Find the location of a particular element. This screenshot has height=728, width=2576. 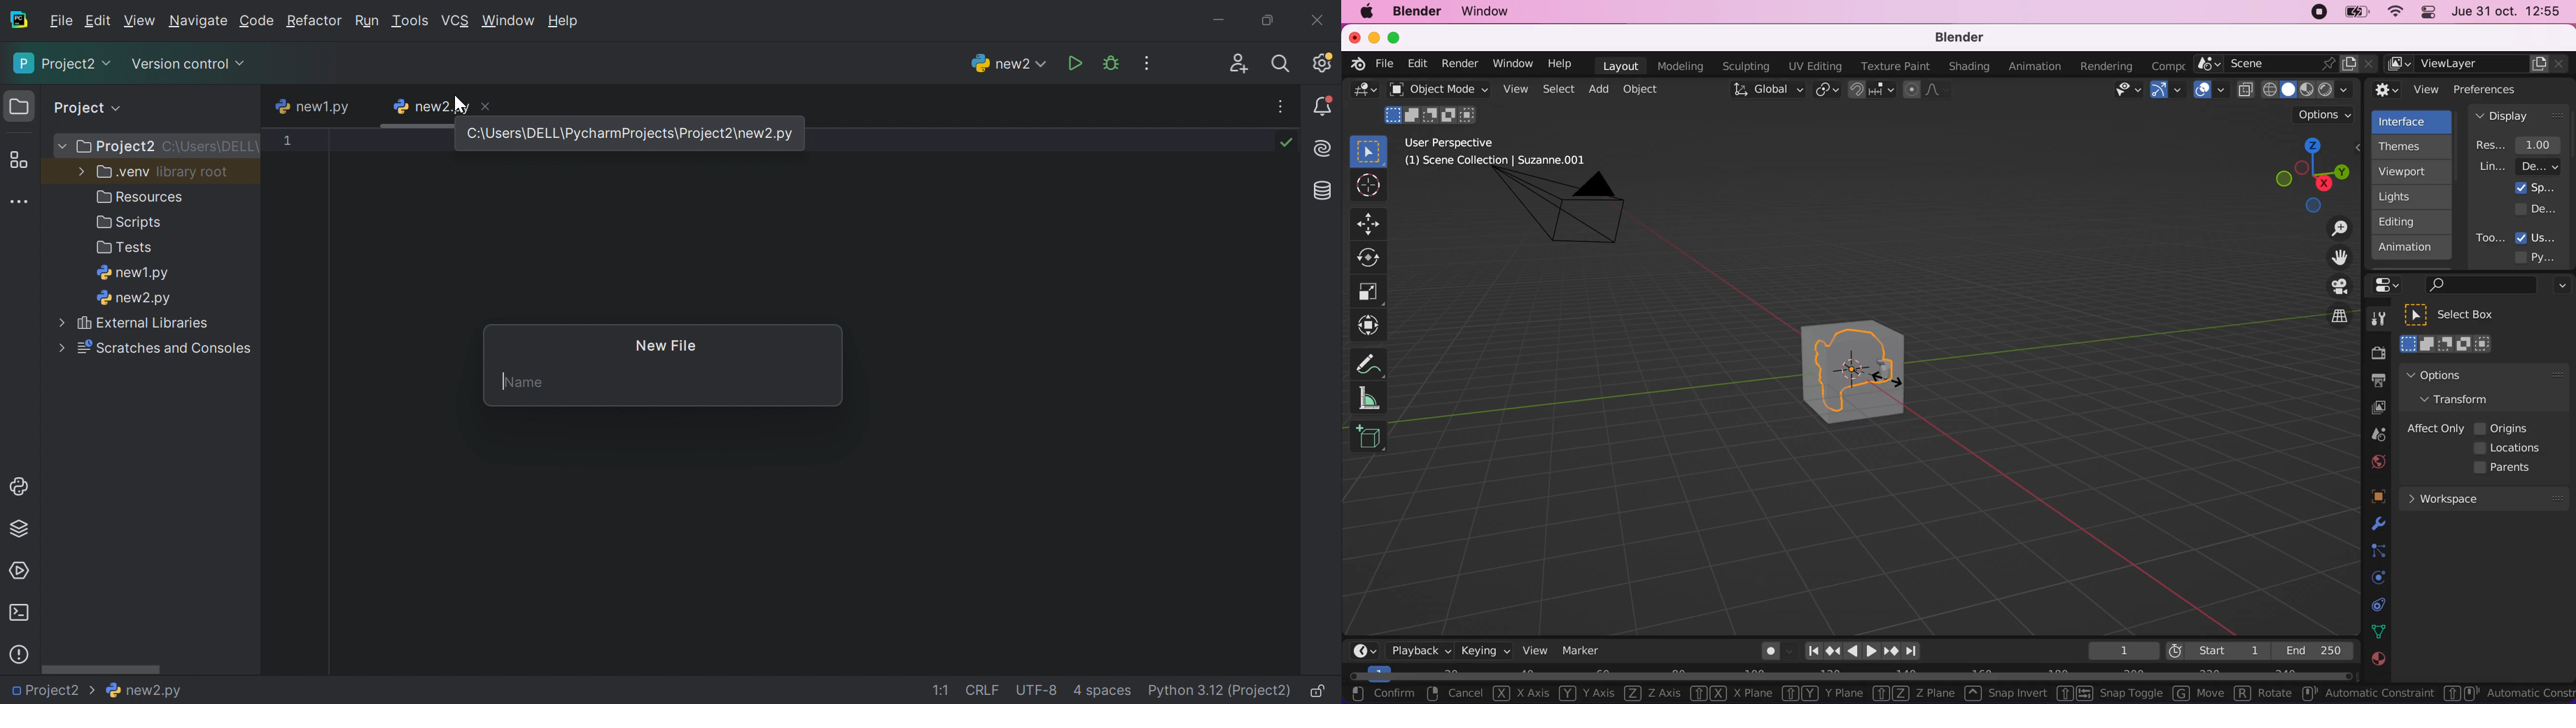

UTF-8 is located at coordinates (1037, 690).